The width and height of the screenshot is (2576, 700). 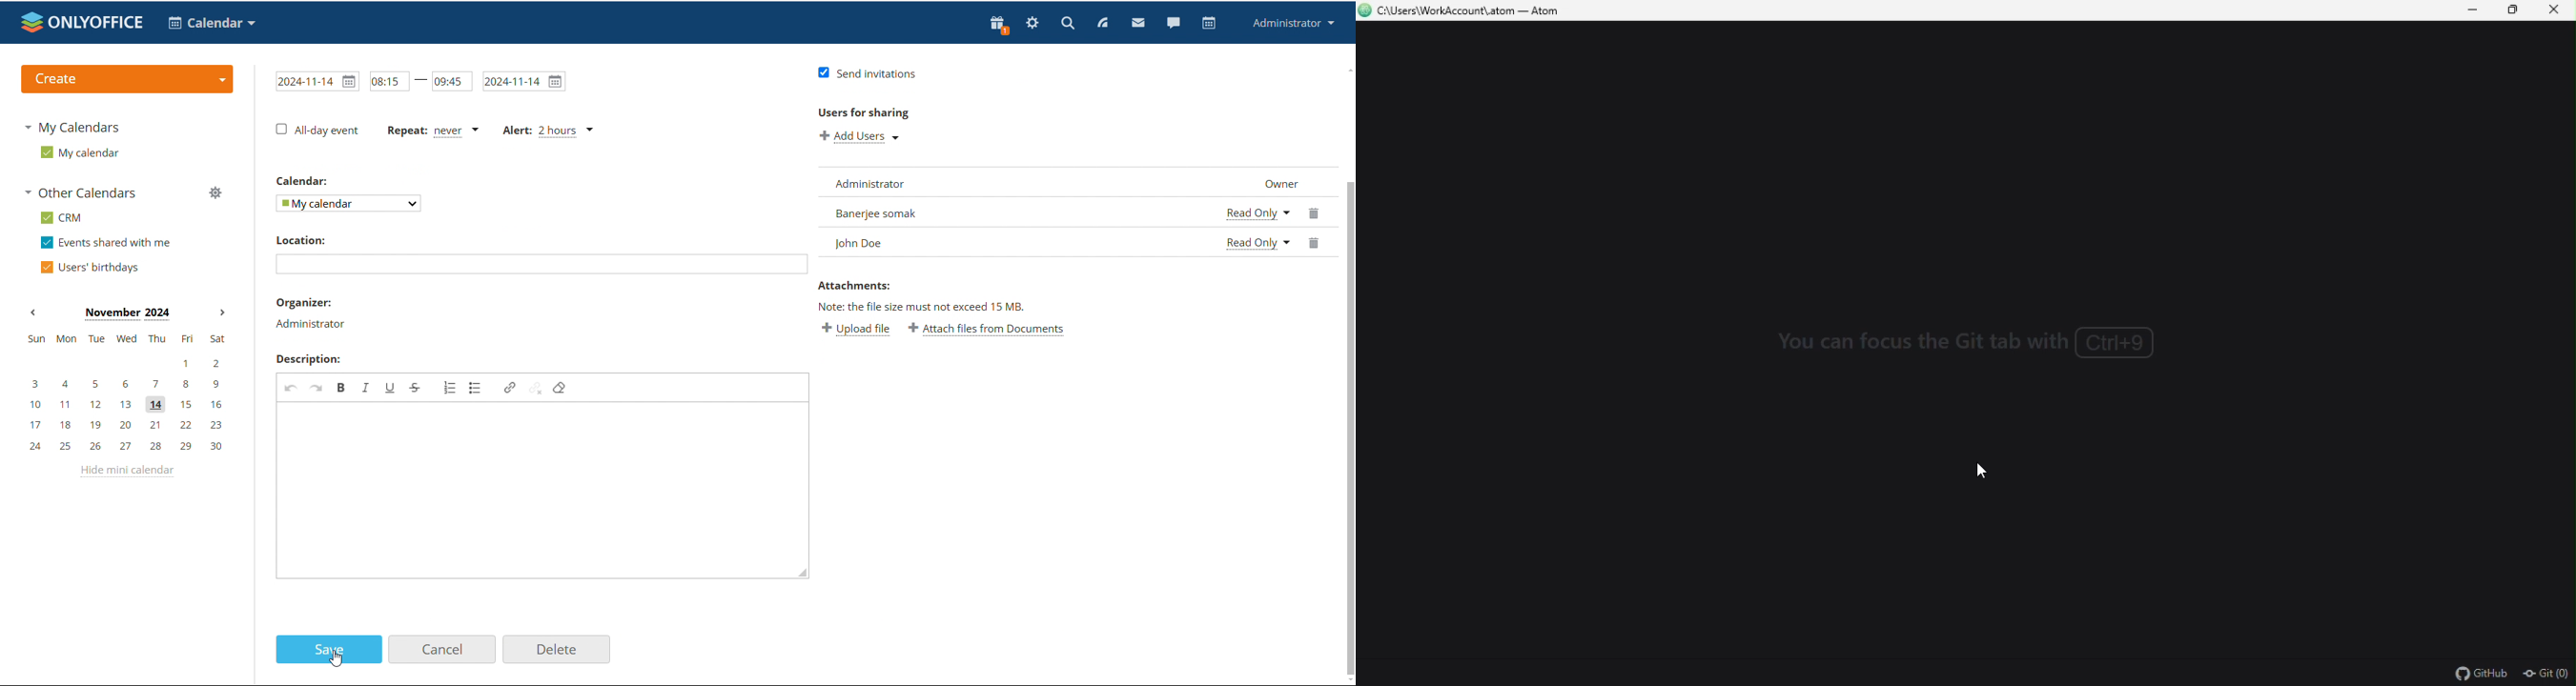 I want to click on all day event checkbox, so click(x=319, y=131).